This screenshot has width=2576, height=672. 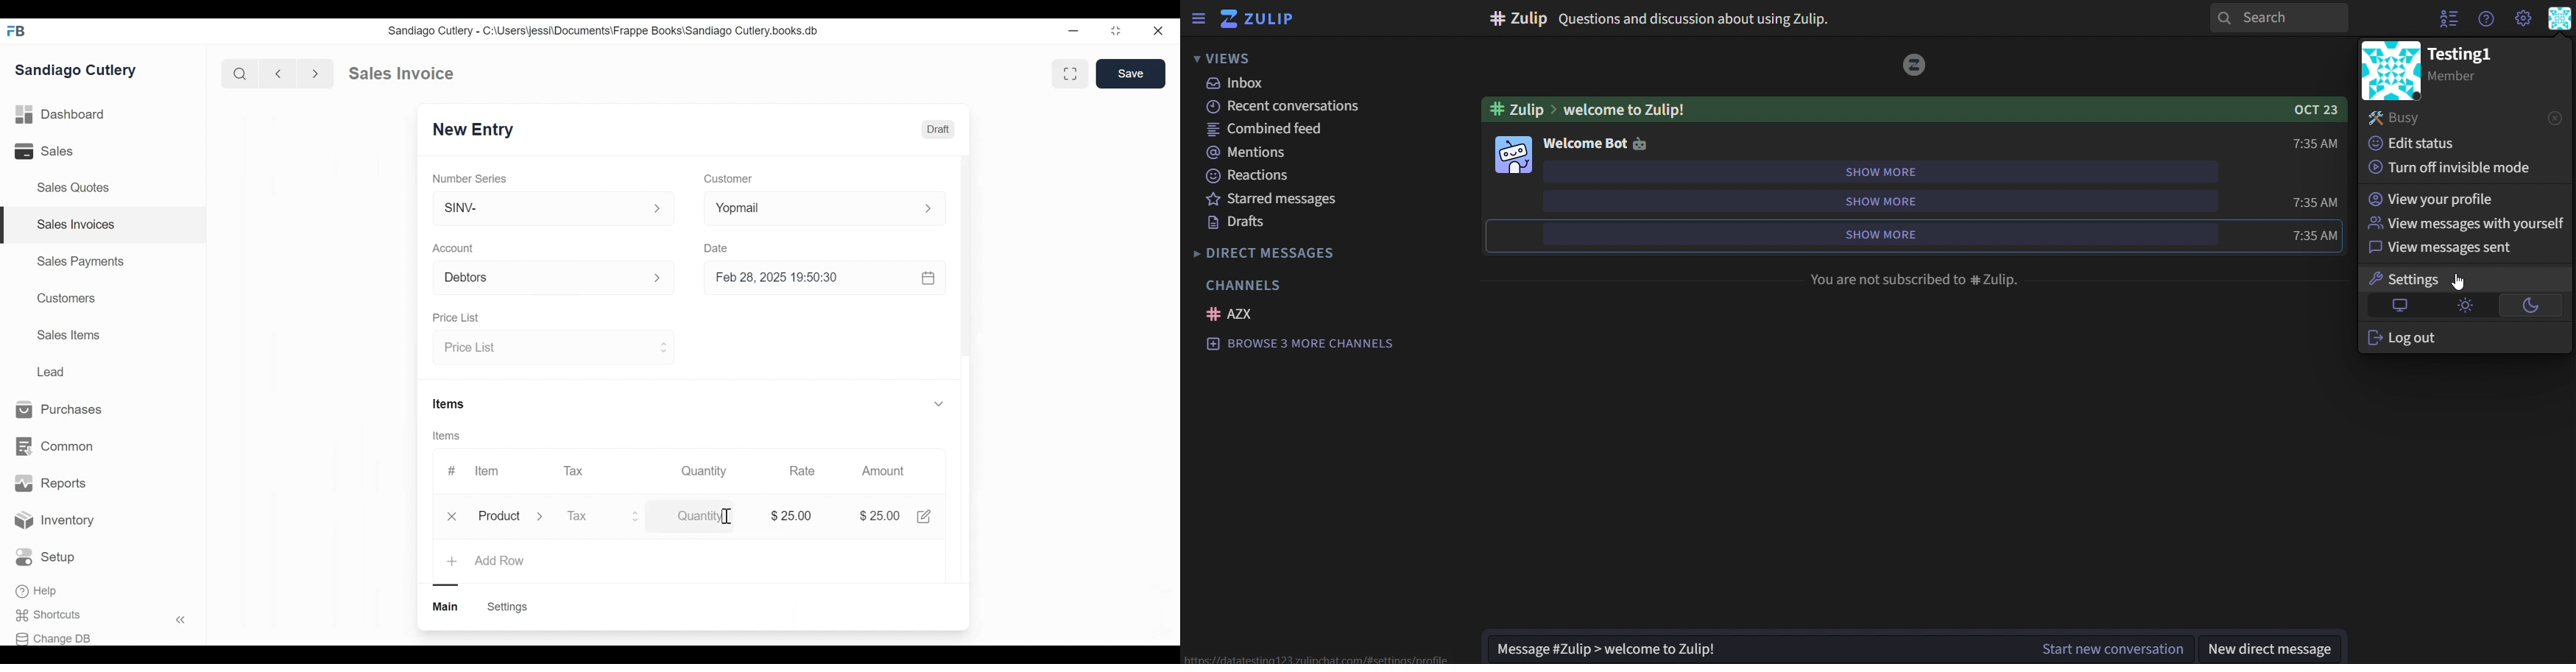 I want to click on Help, so click(x=38, y=591).